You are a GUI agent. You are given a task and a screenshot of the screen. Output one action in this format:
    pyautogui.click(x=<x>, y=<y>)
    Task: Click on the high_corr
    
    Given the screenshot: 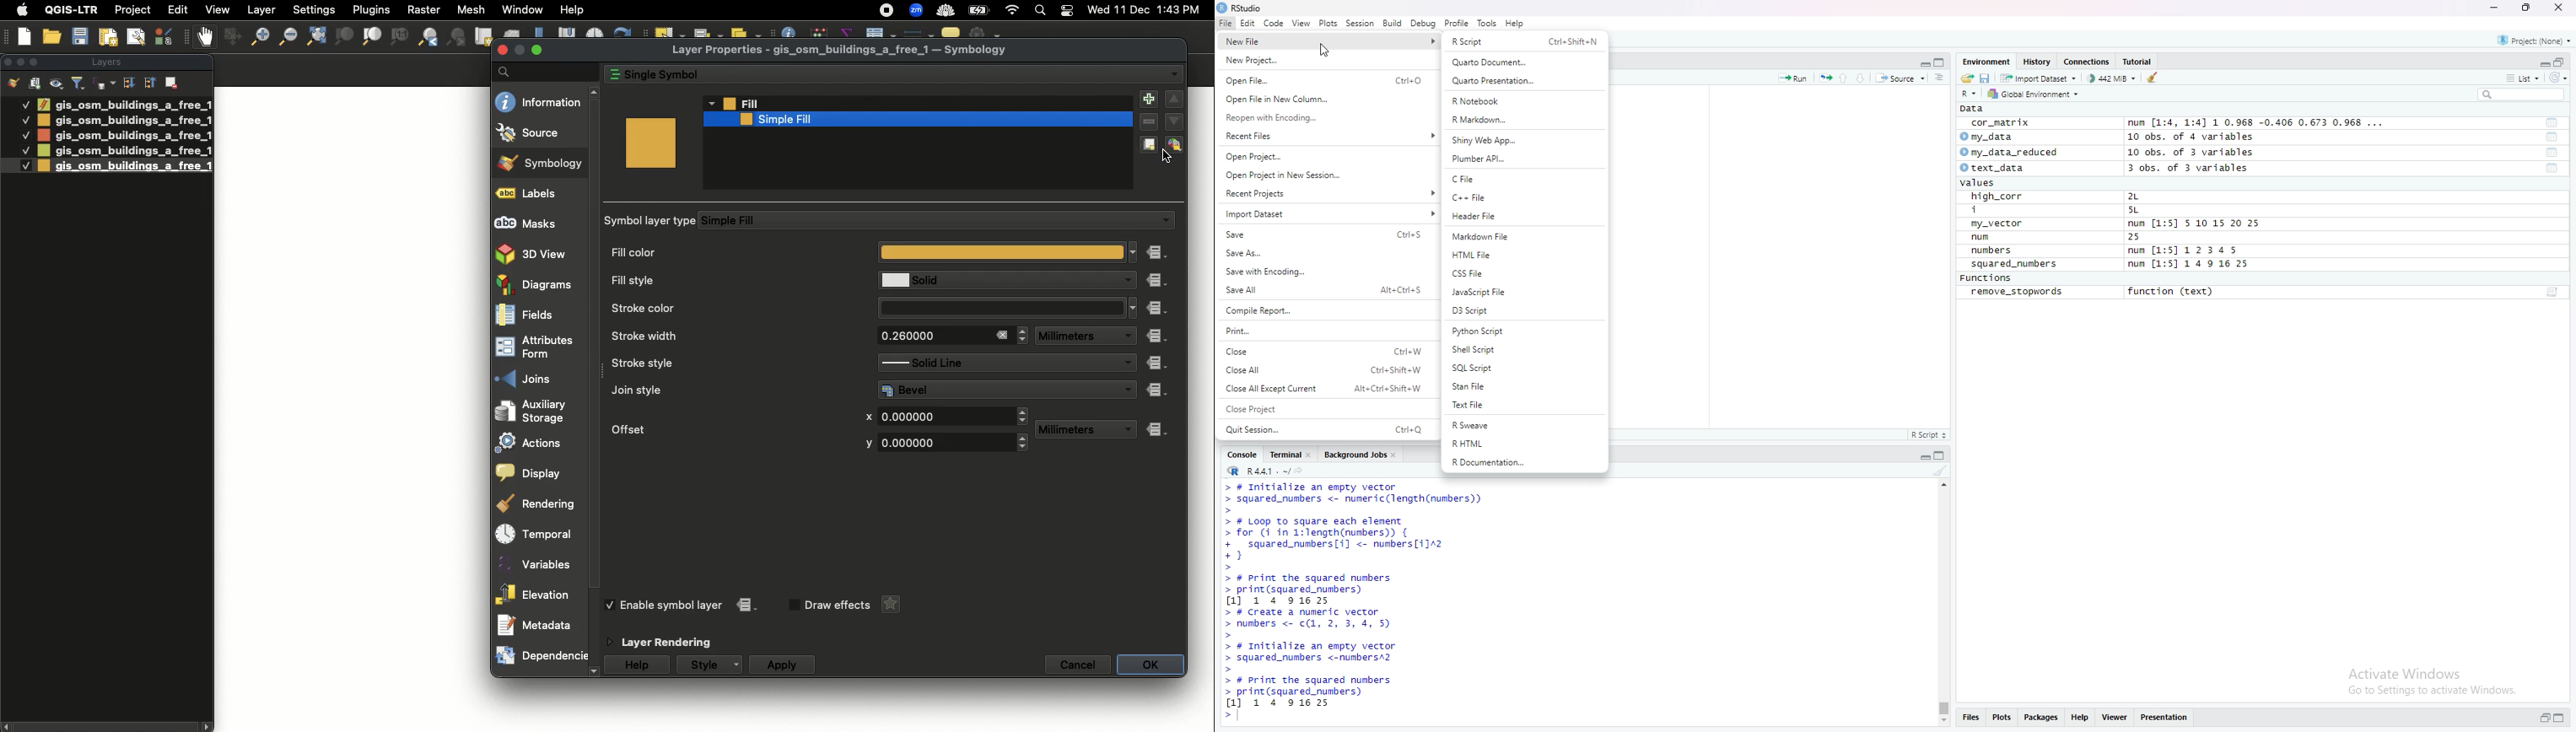 What is the action you would take?
    pyautogui.click(x=1996, y=196)
    